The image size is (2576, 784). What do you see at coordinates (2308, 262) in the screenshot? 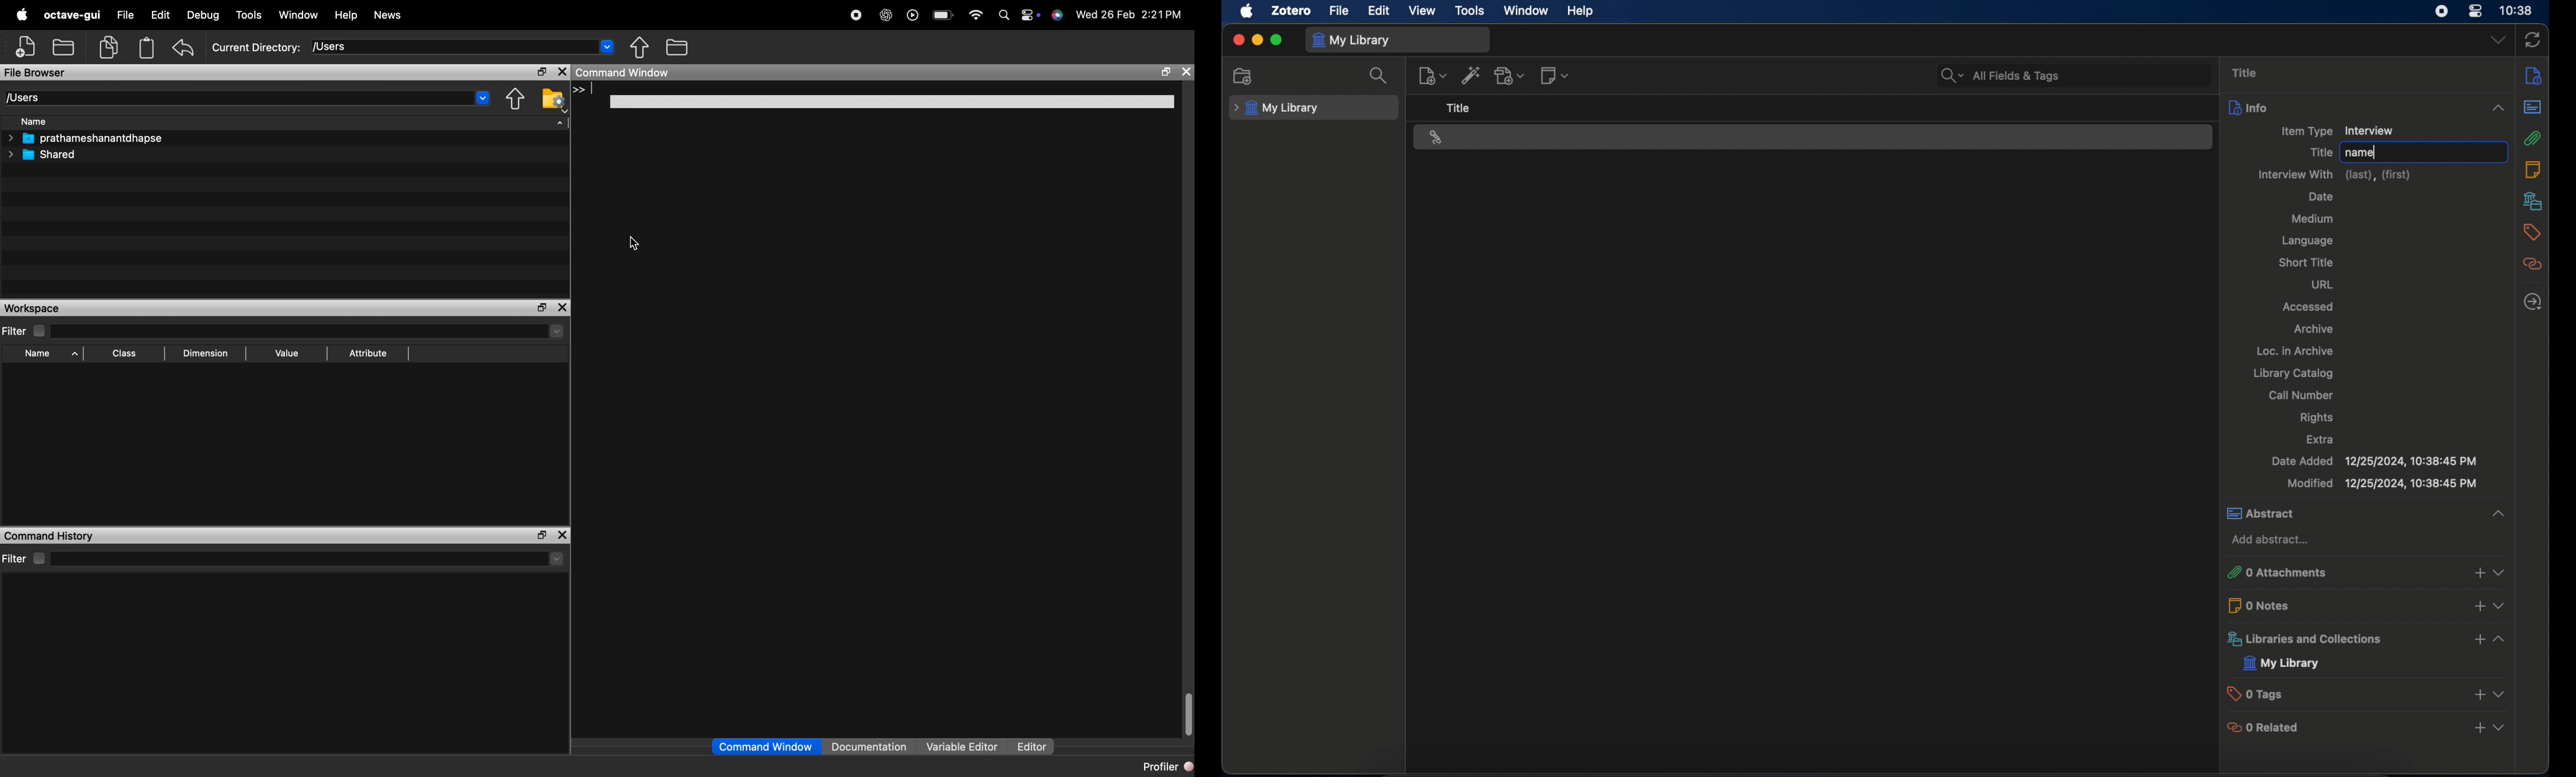
I see `short title` at bounding box center [2308, 262].